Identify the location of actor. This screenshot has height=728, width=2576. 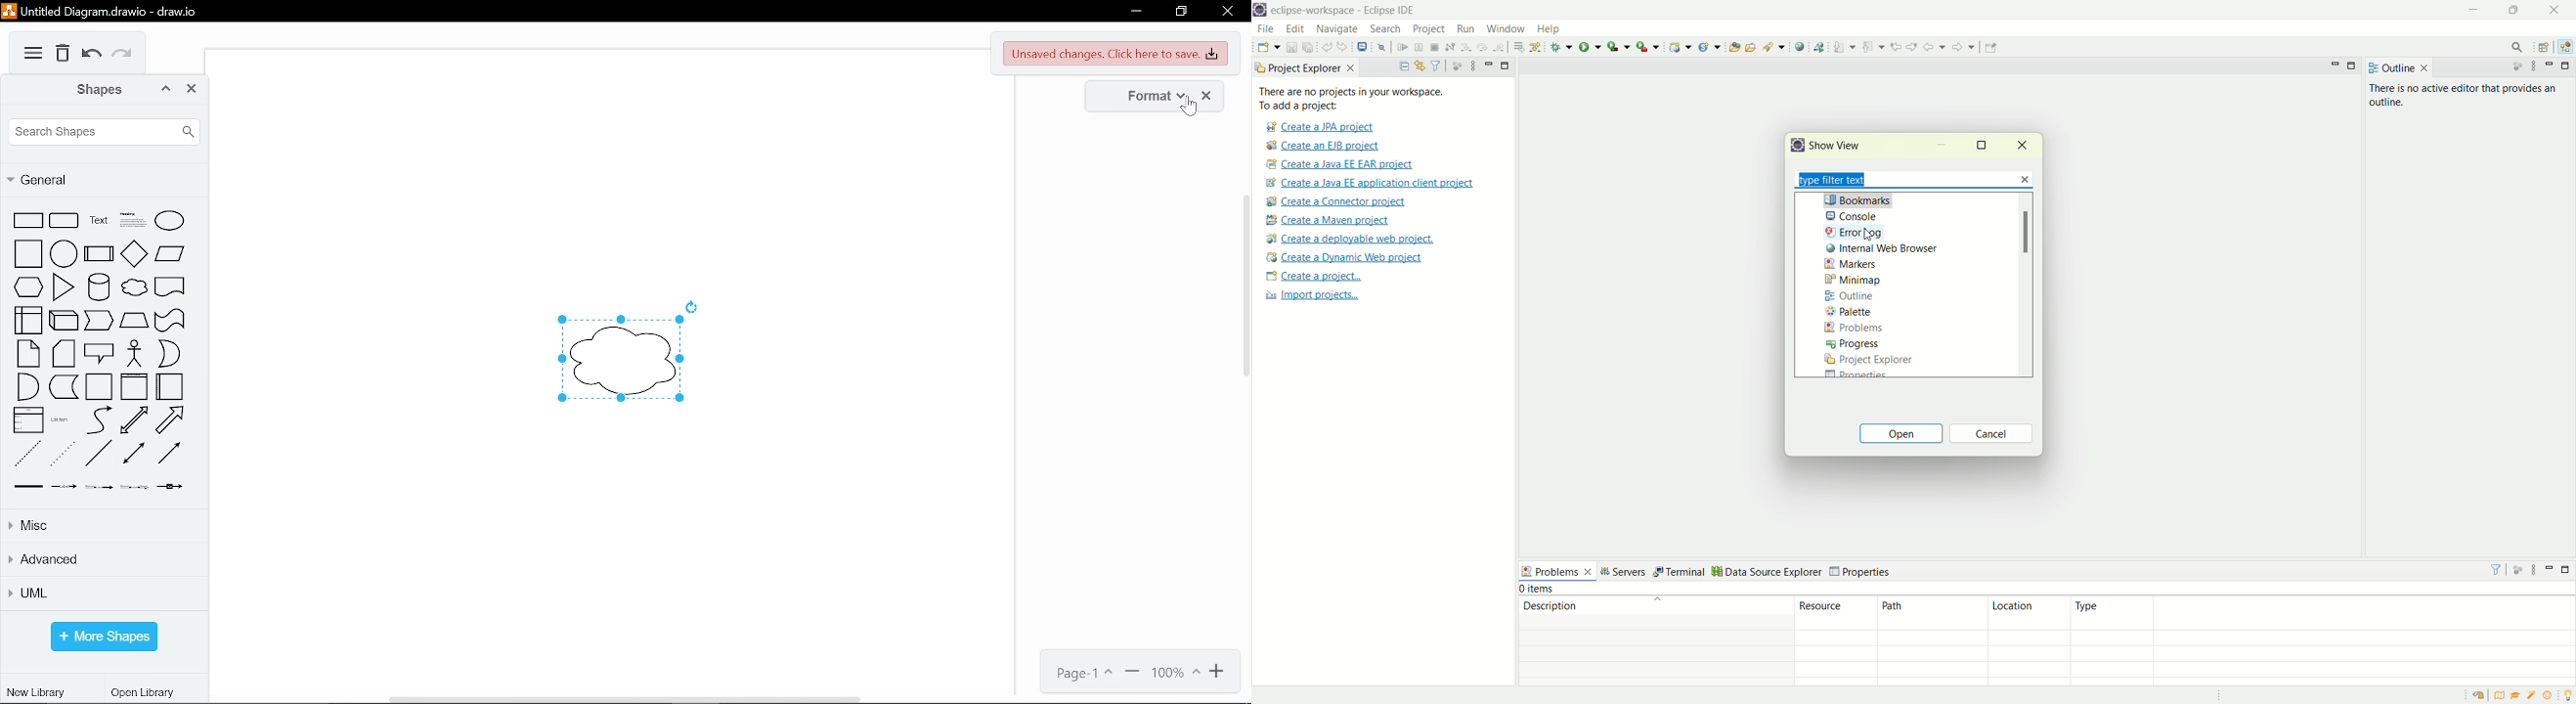
(135, 354).